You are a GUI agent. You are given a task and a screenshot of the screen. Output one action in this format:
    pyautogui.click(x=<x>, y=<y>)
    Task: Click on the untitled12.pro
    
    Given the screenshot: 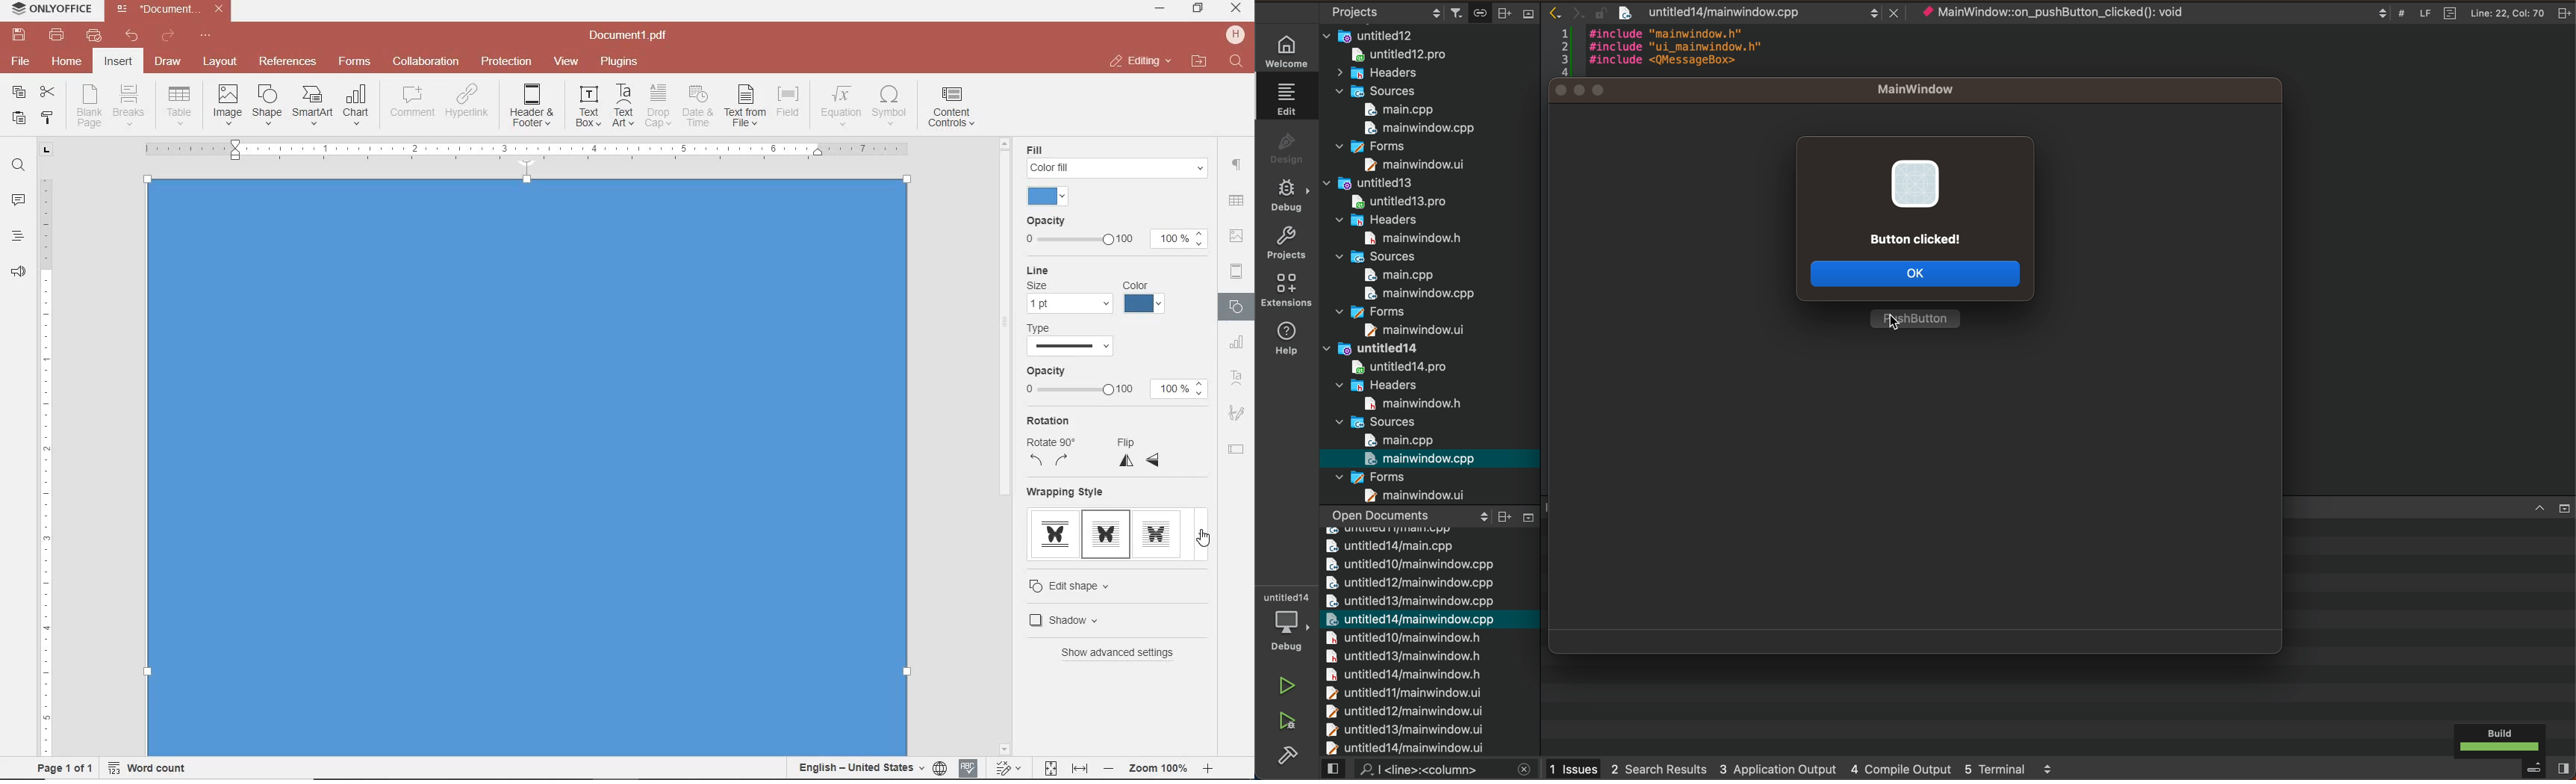 What is the action you would take?
    pyautogui.click(x=1422, y=56)
    